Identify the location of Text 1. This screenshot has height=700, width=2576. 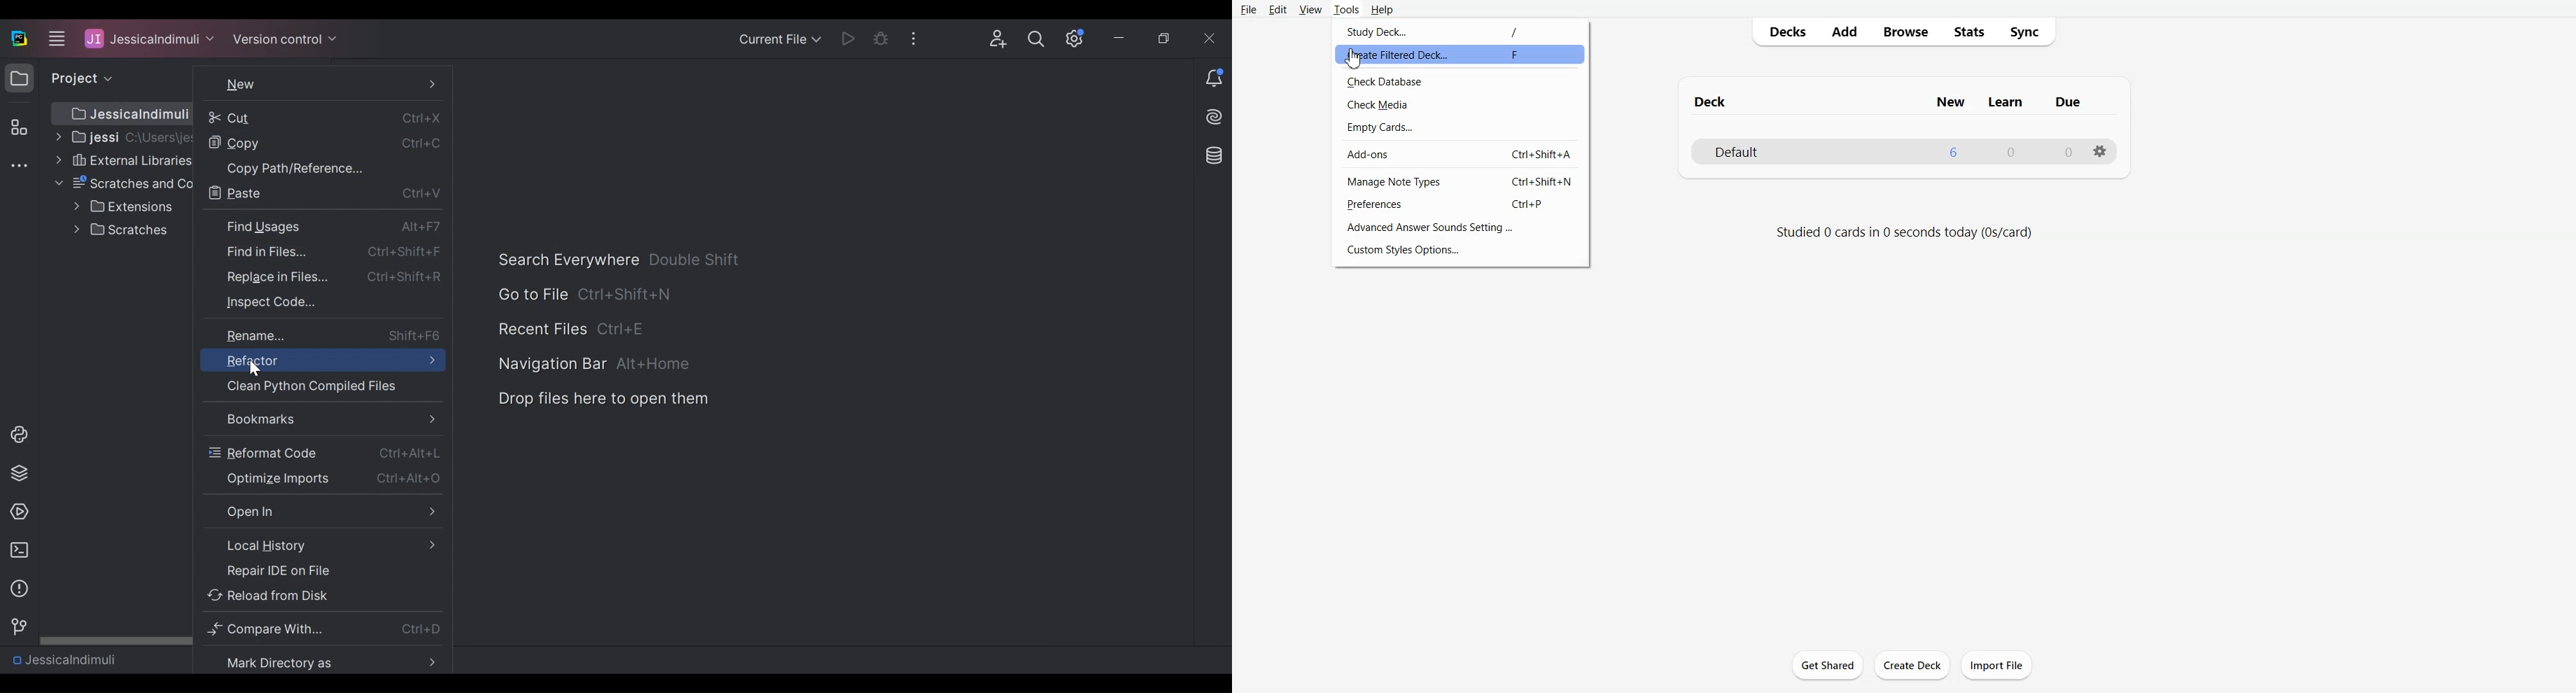
(1886, 100).